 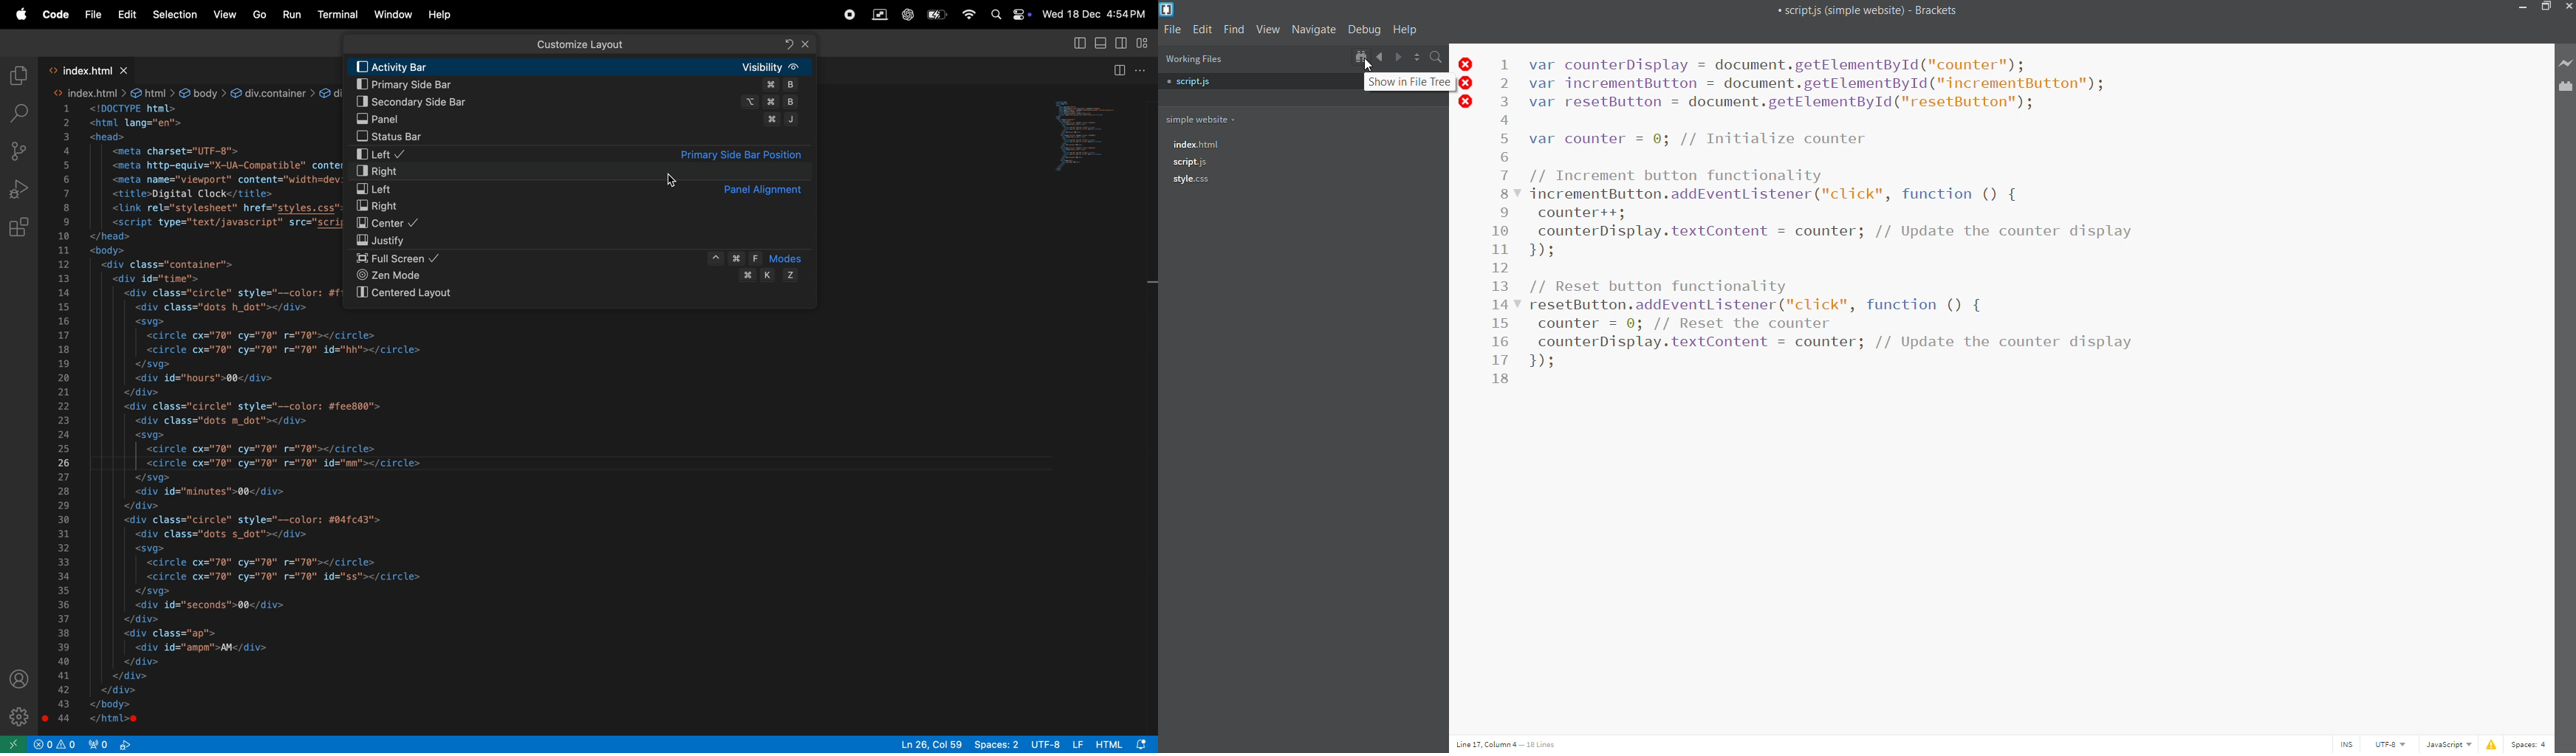 I want to click on edit, so click(x=1202, y=30).